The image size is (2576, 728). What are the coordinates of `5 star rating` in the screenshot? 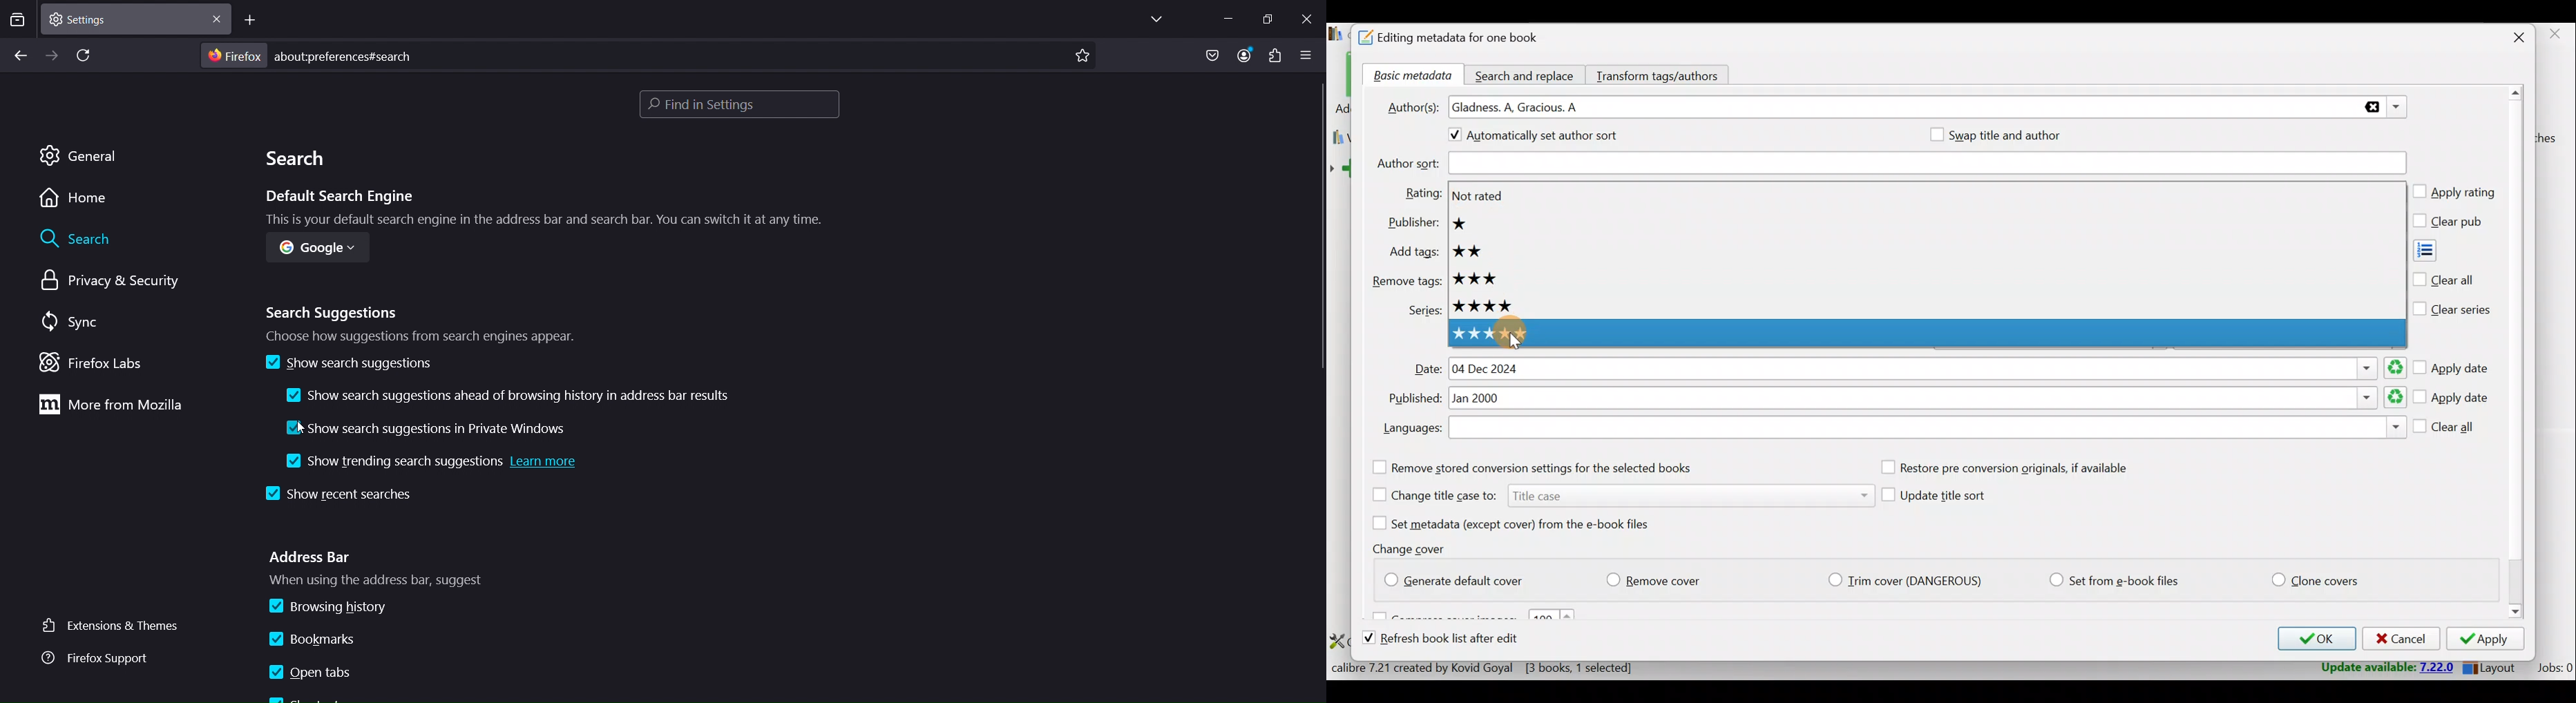 It's located at (1503, 333).